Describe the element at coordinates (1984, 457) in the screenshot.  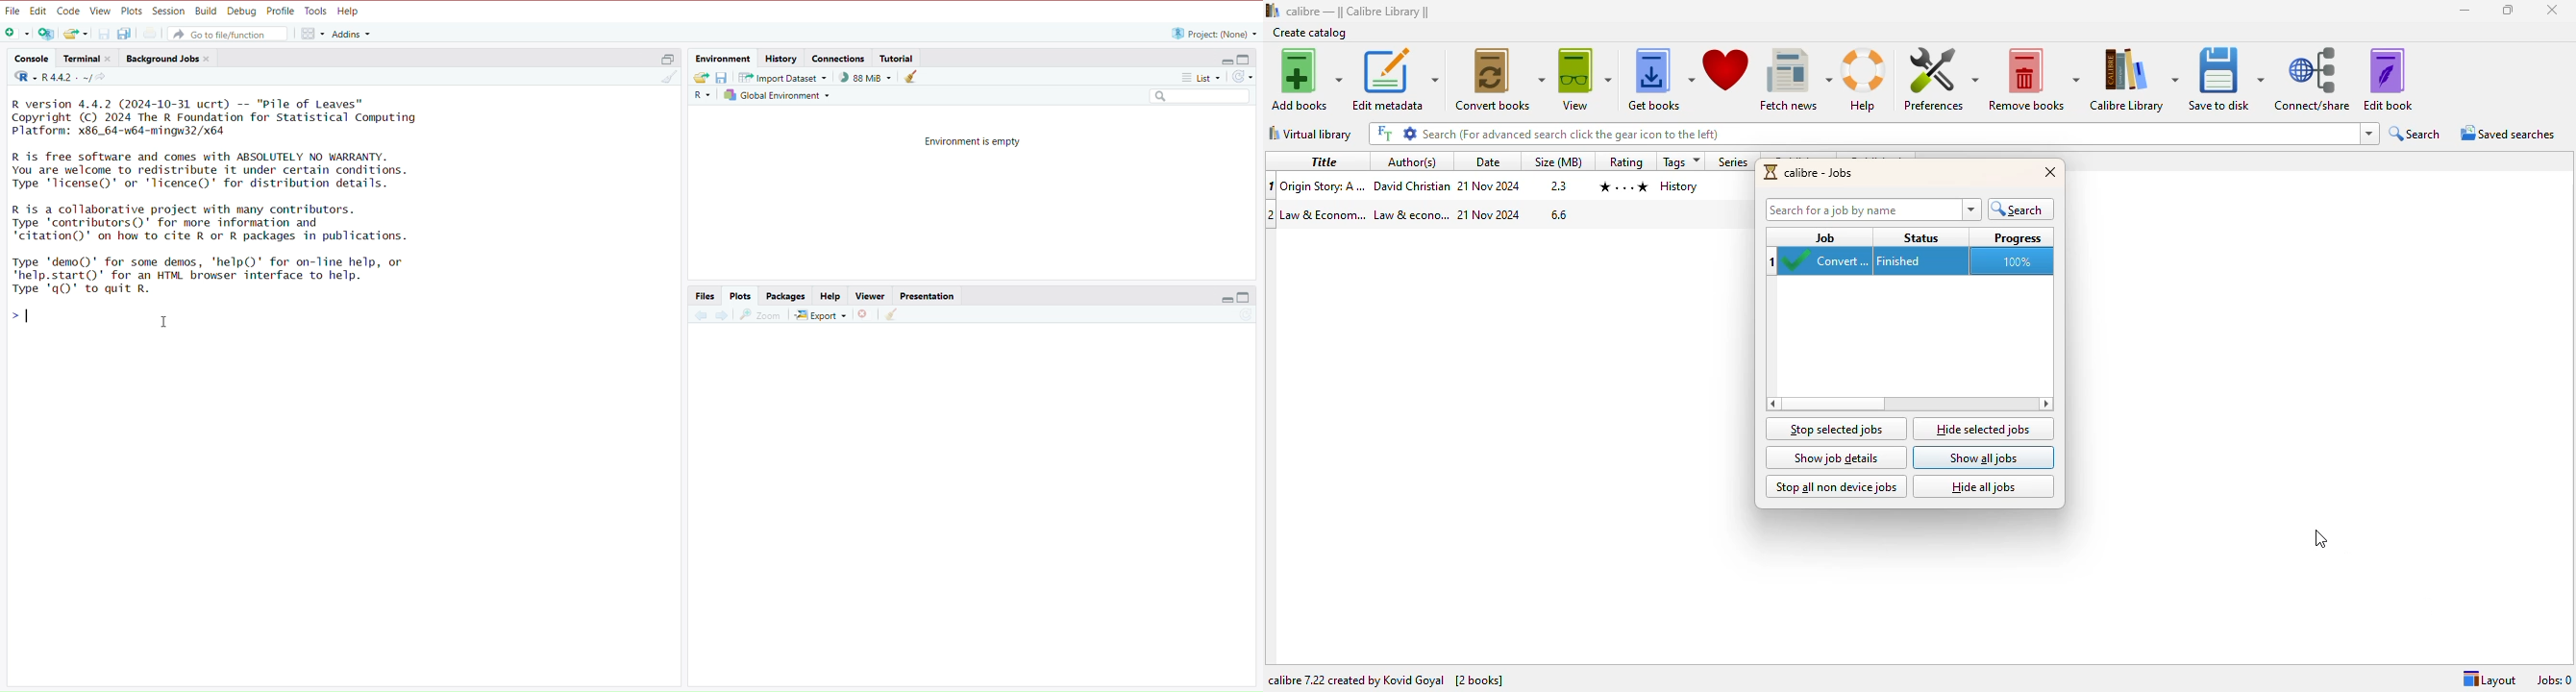
I see `show all jobs` at that location.